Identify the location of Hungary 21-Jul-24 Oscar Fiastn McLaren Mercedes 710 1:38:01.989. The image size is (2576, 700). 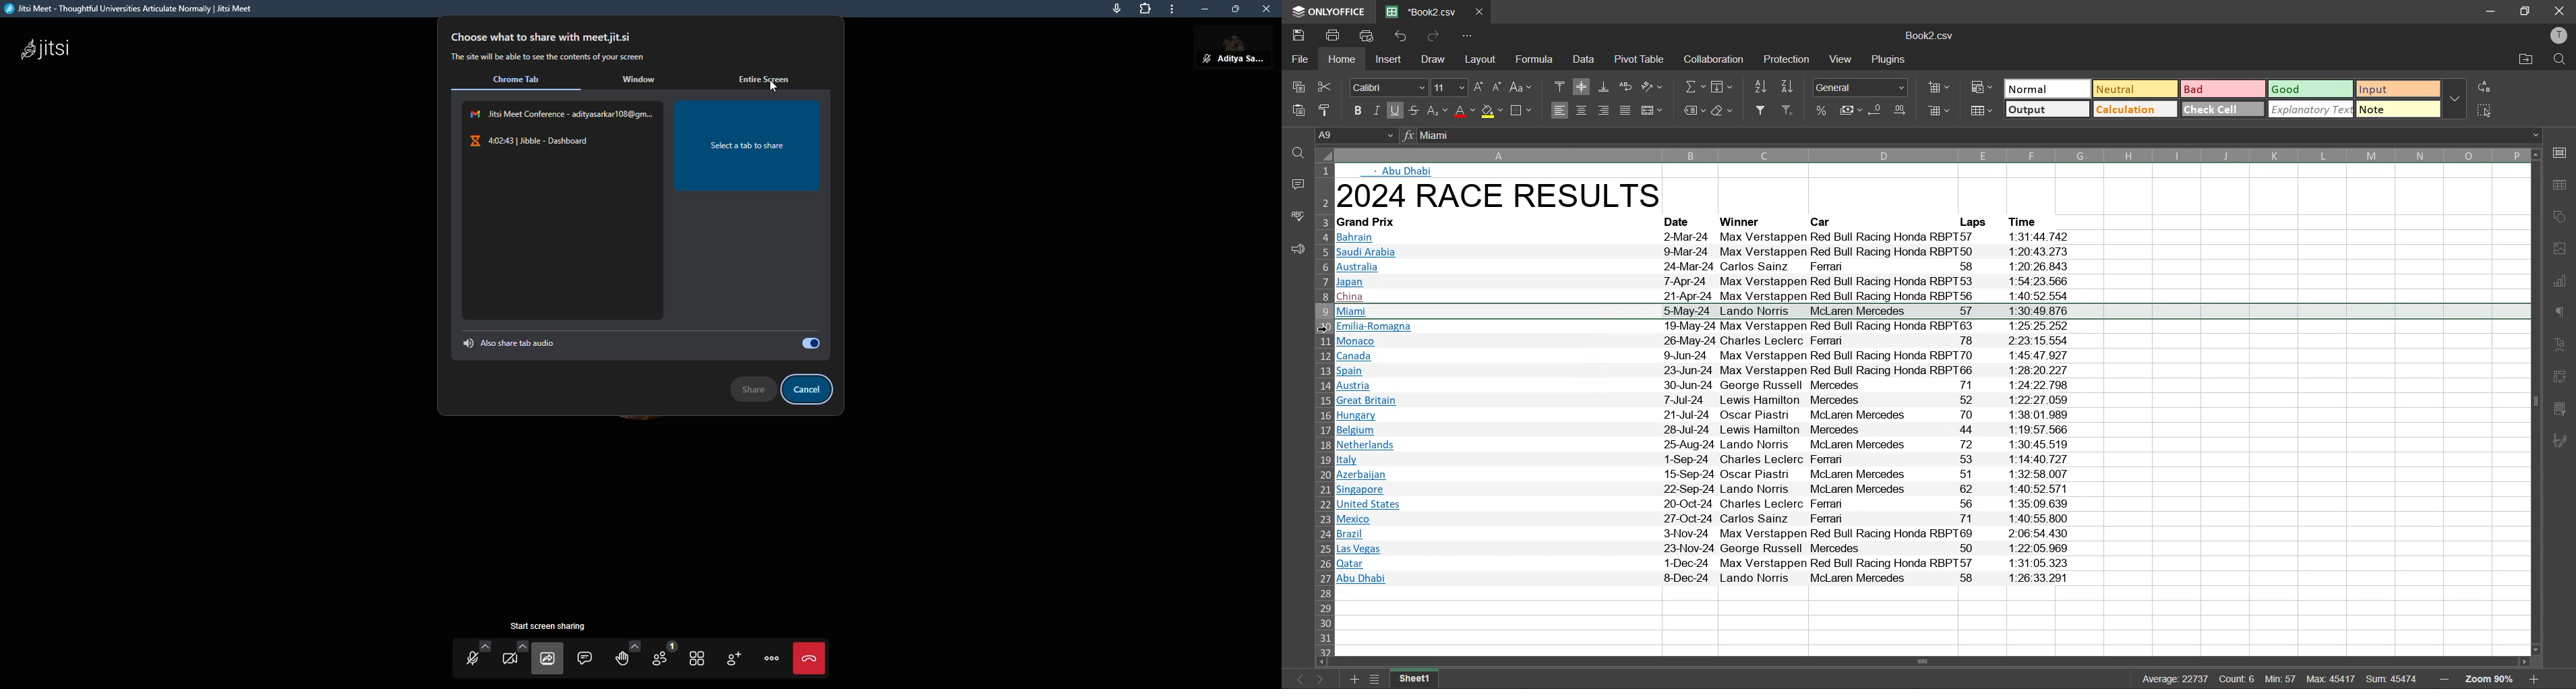
(1703, 416).